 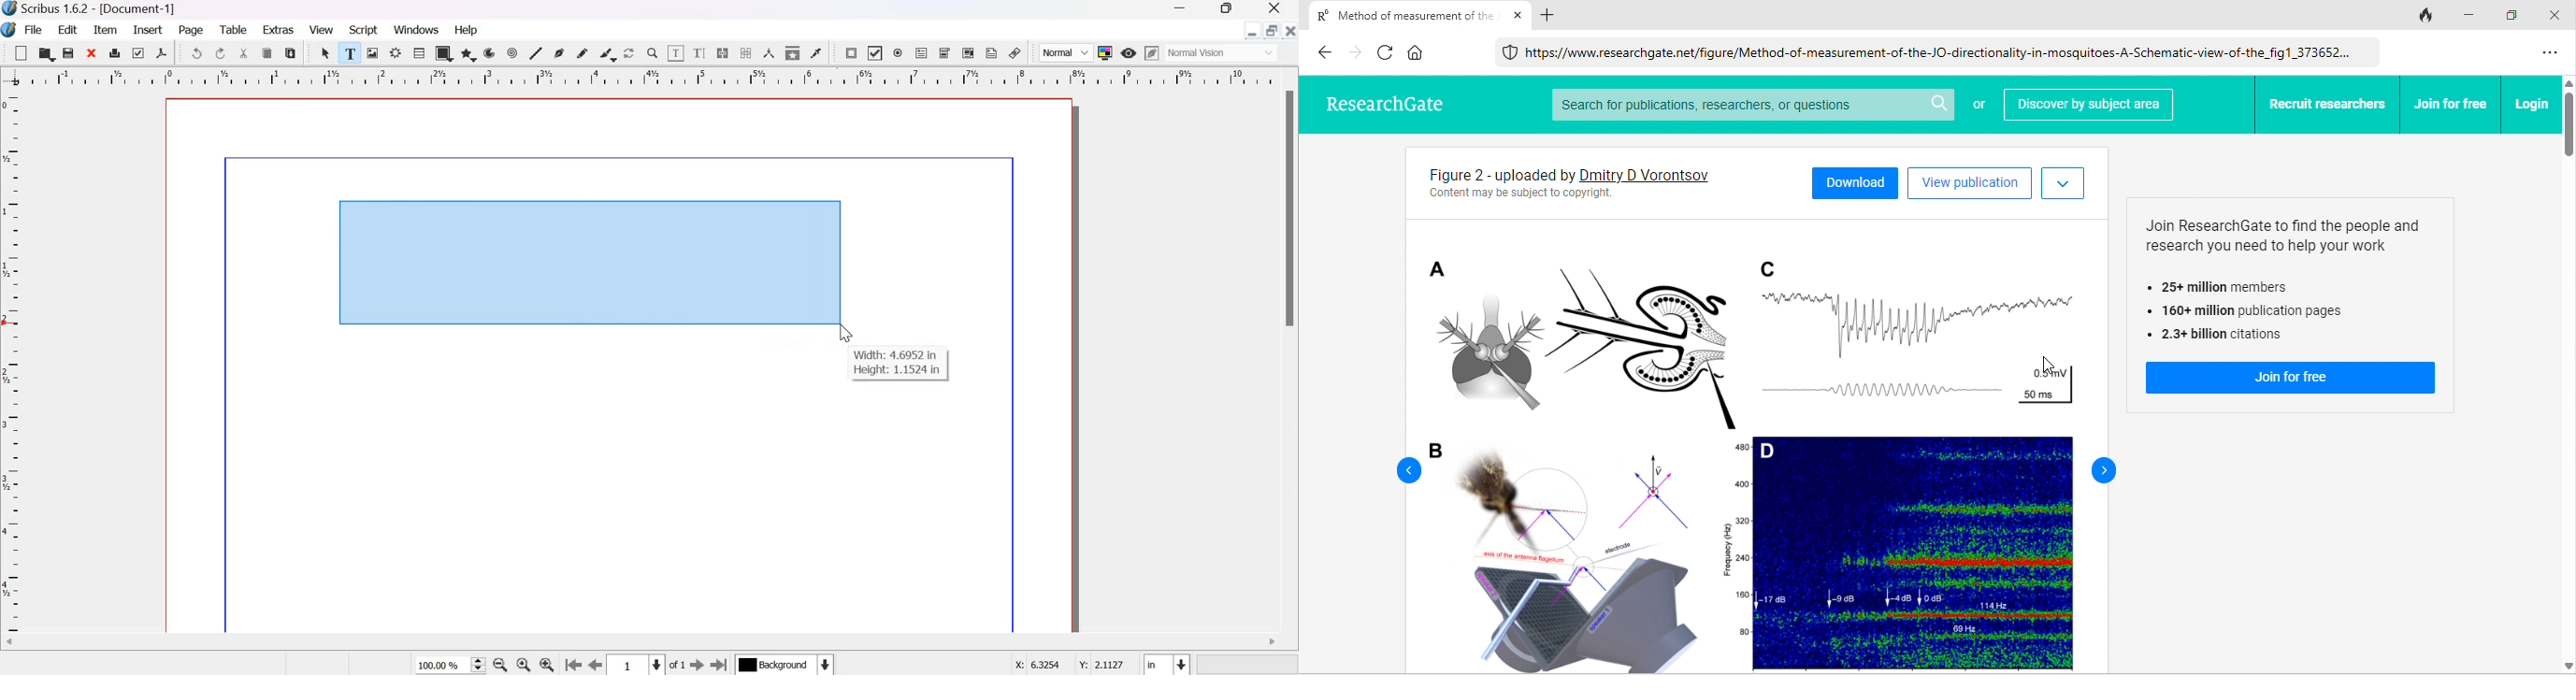 I want to click on vertical scale, so click(x=16, y=363).